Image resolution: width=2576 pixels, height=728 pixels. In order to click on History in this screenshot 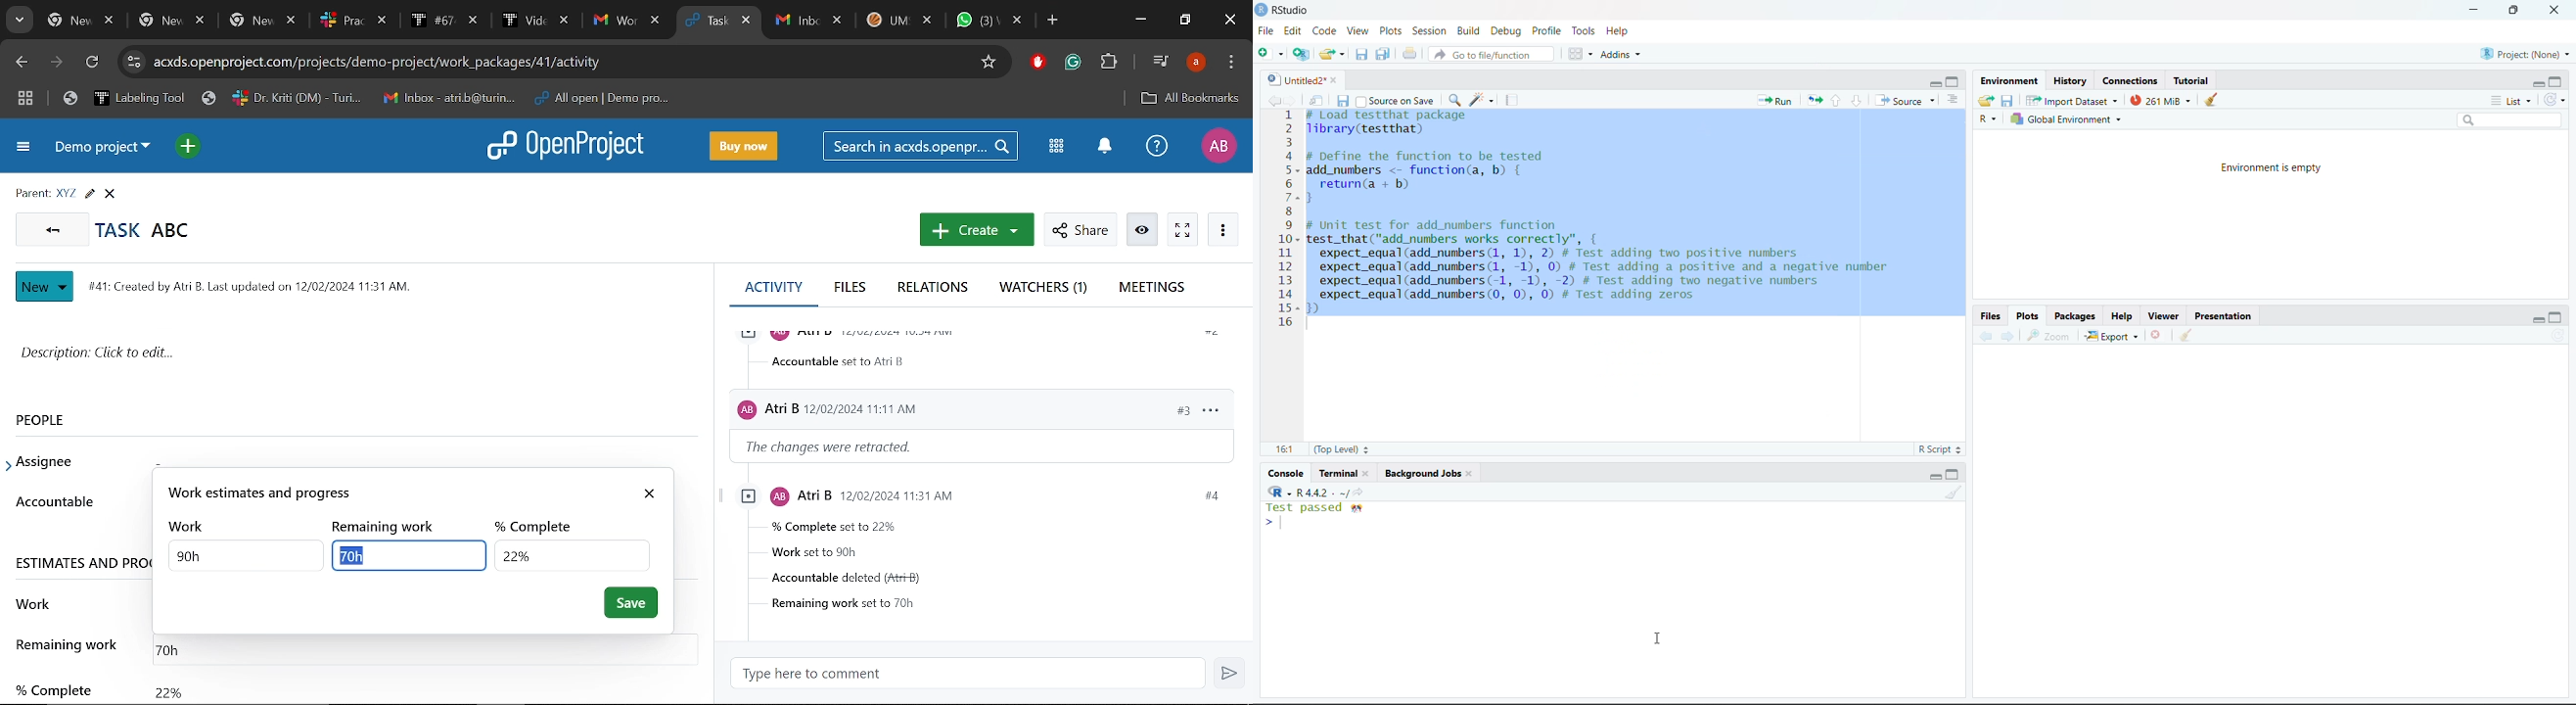, I will do `click(2071, 81)`.